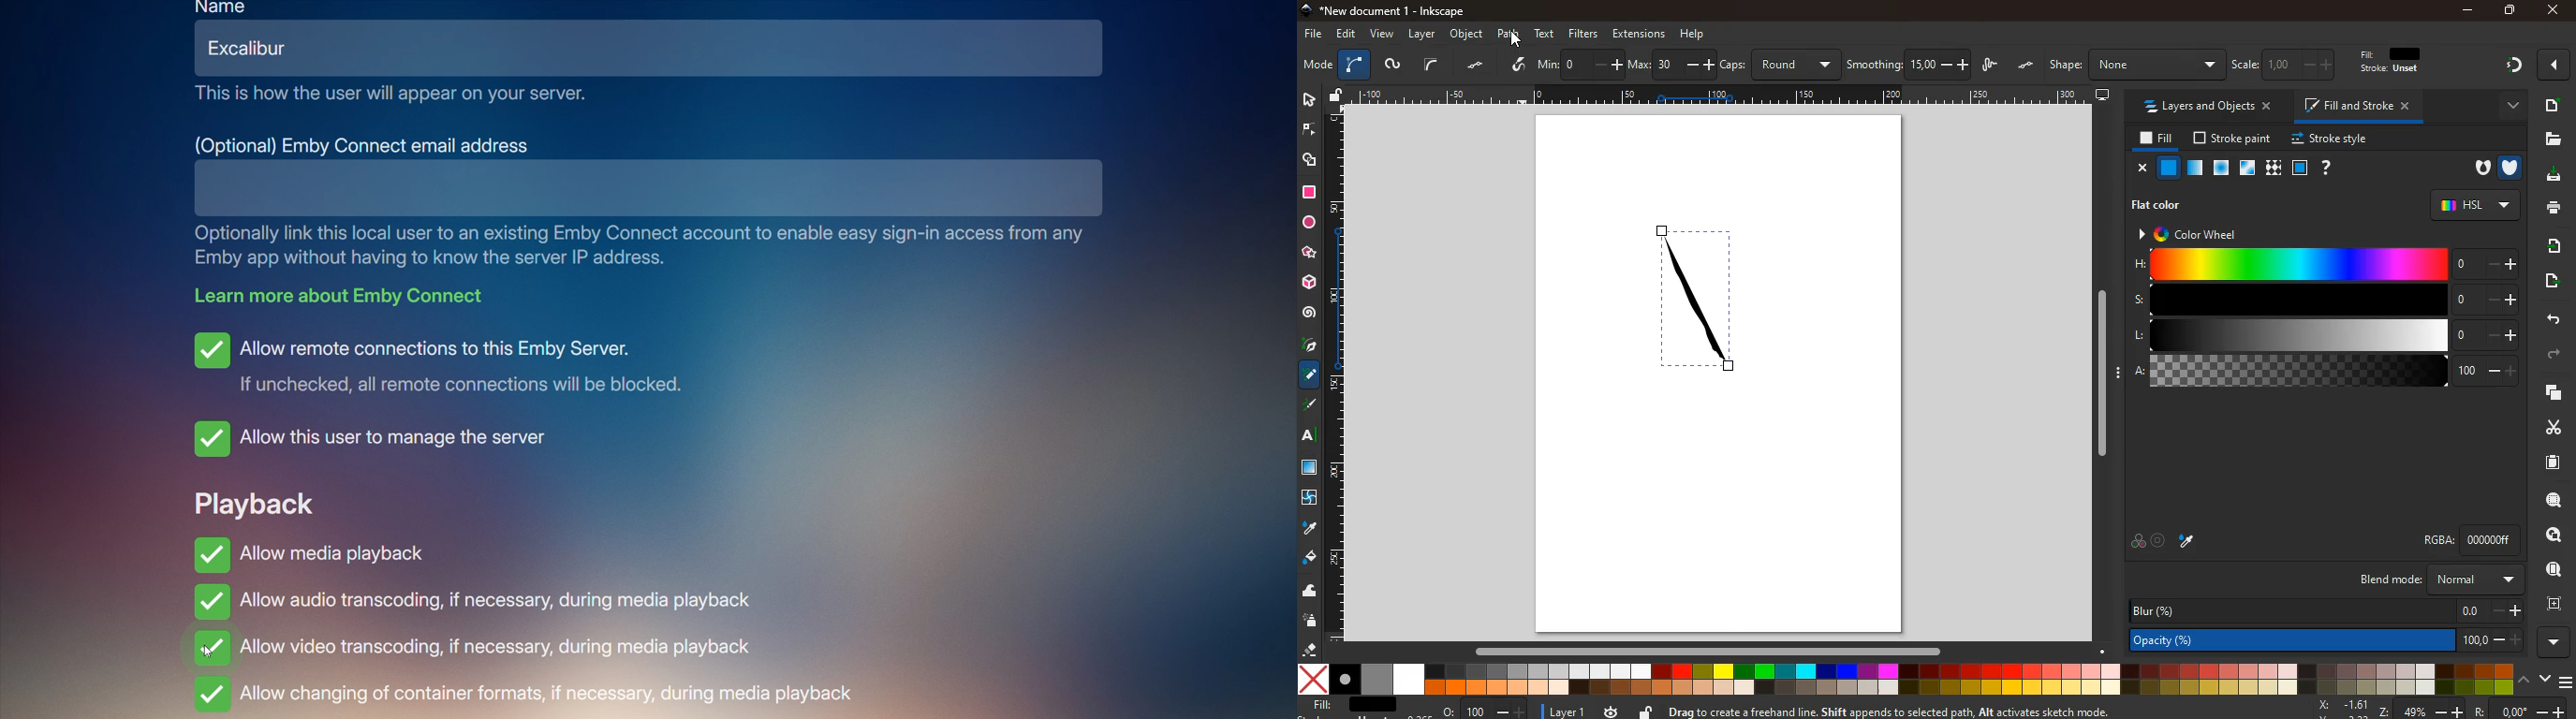 This screenshot has width=2576, height=728. Describe the element at coordinates (1478, 66) in the screenshot. I see `dots` at that location.